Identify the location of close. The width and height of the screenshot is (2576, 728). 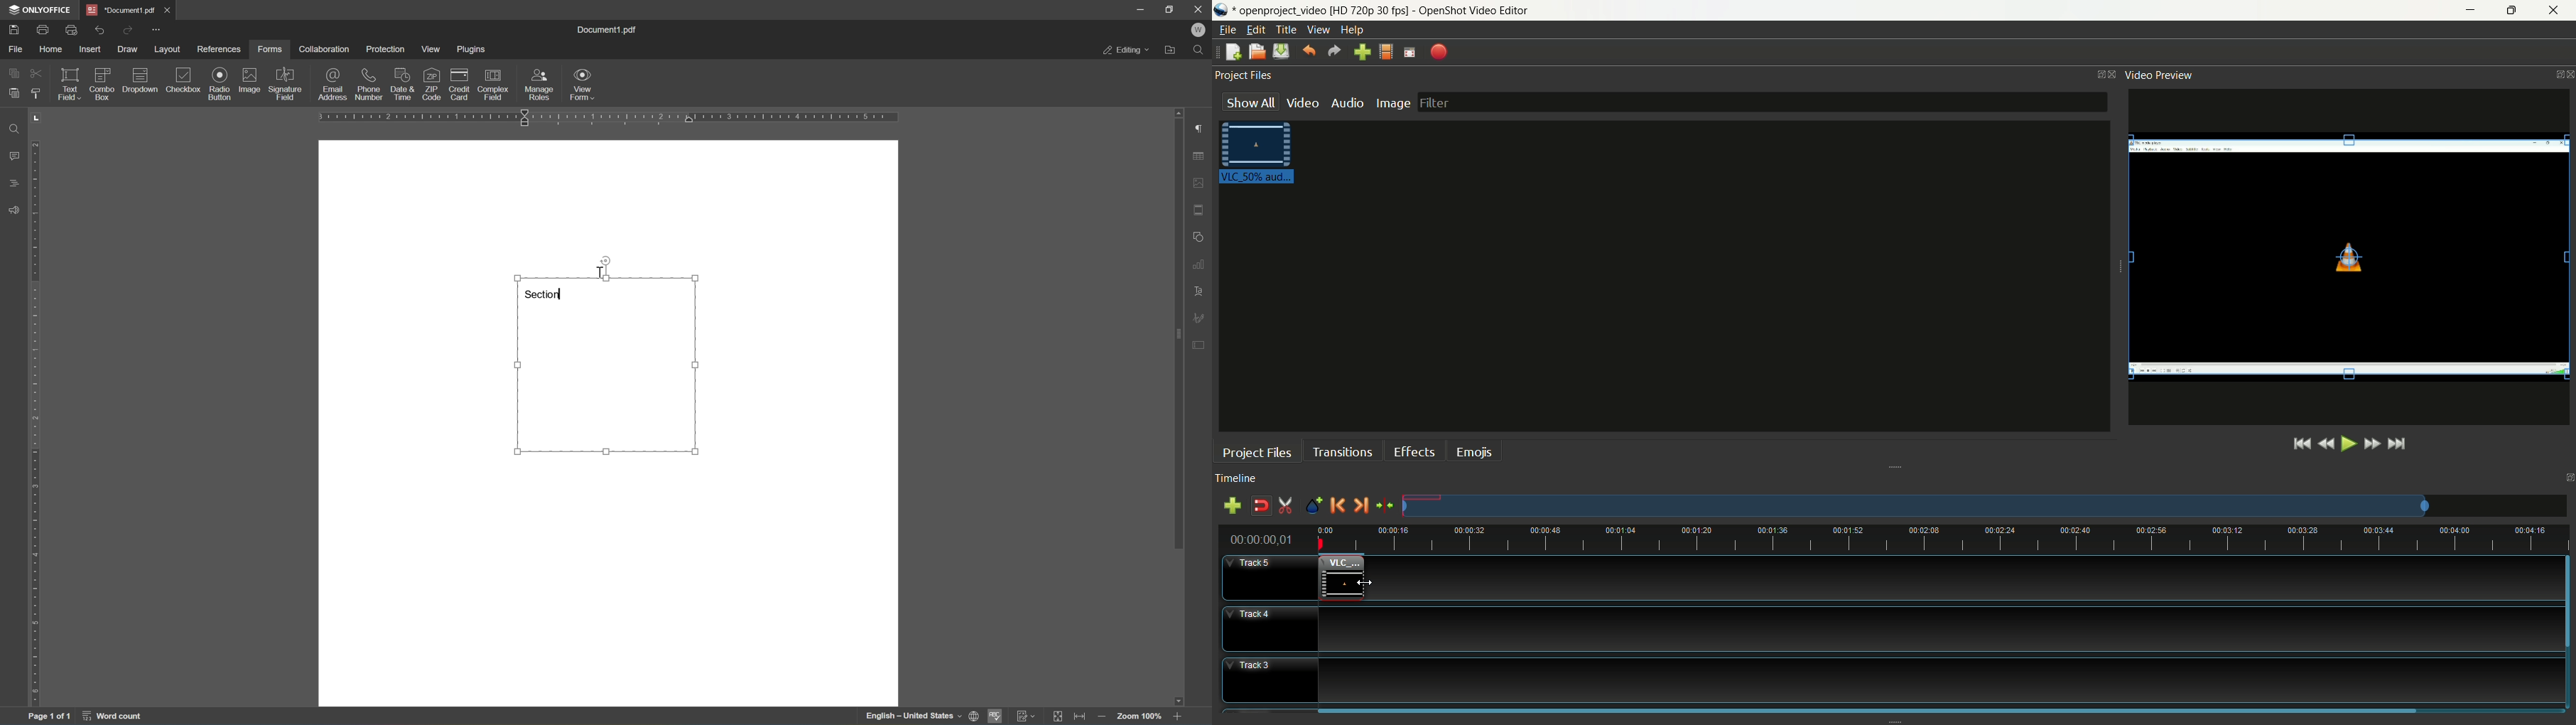
(1200, 8).